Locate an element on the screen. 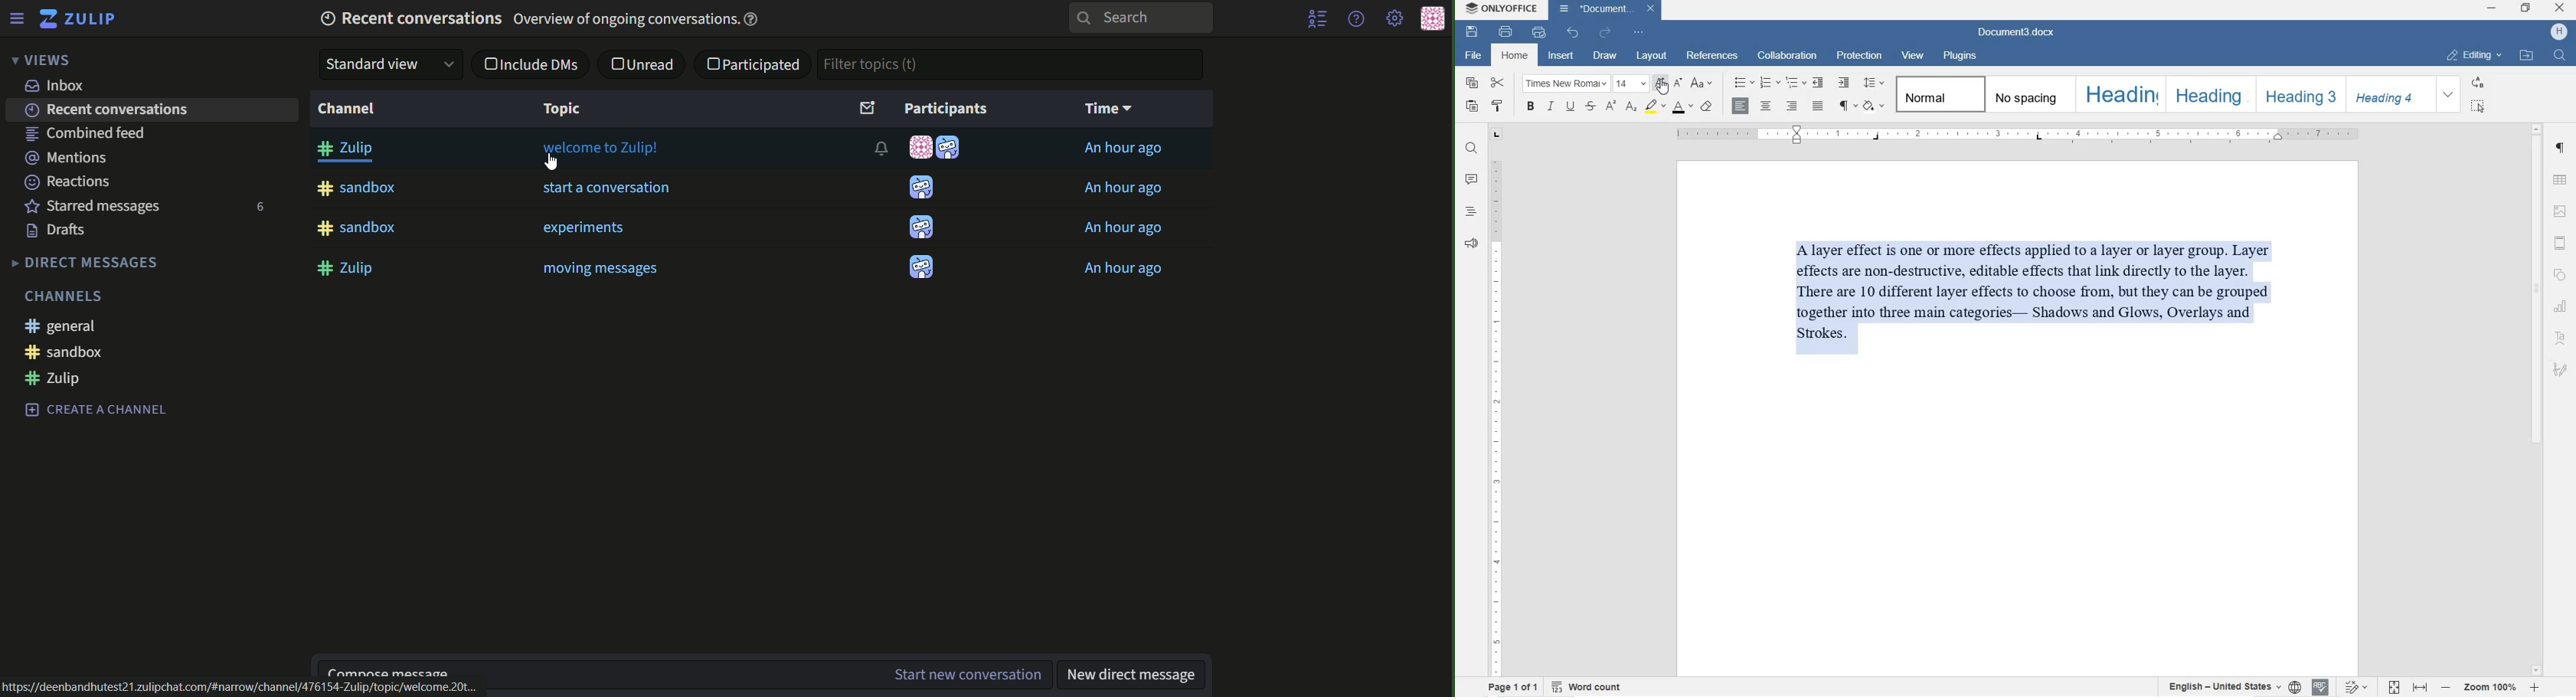 Image resolution: width=2576 pixels, height=700 pixels. CENTER ALIGNMENT is located at coordinates (1767, 107).